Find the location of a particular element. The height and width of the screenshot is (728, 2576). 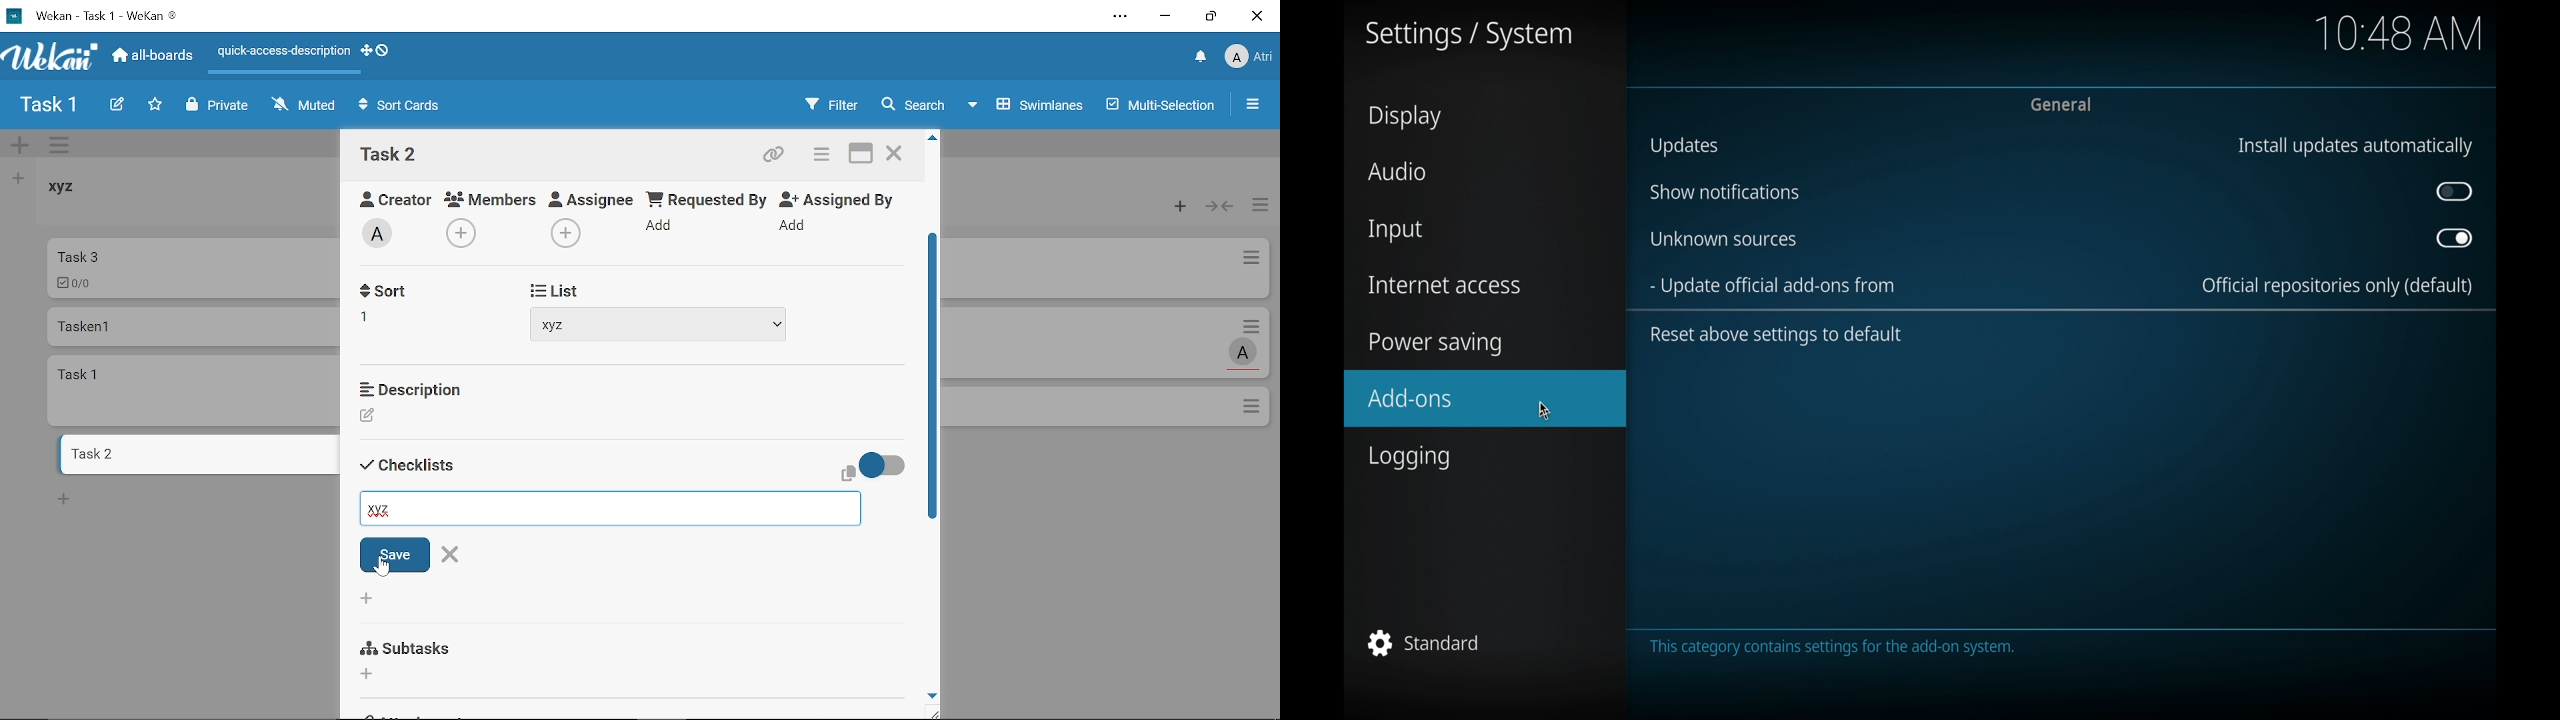

Add is located at coordinates (563, 233).